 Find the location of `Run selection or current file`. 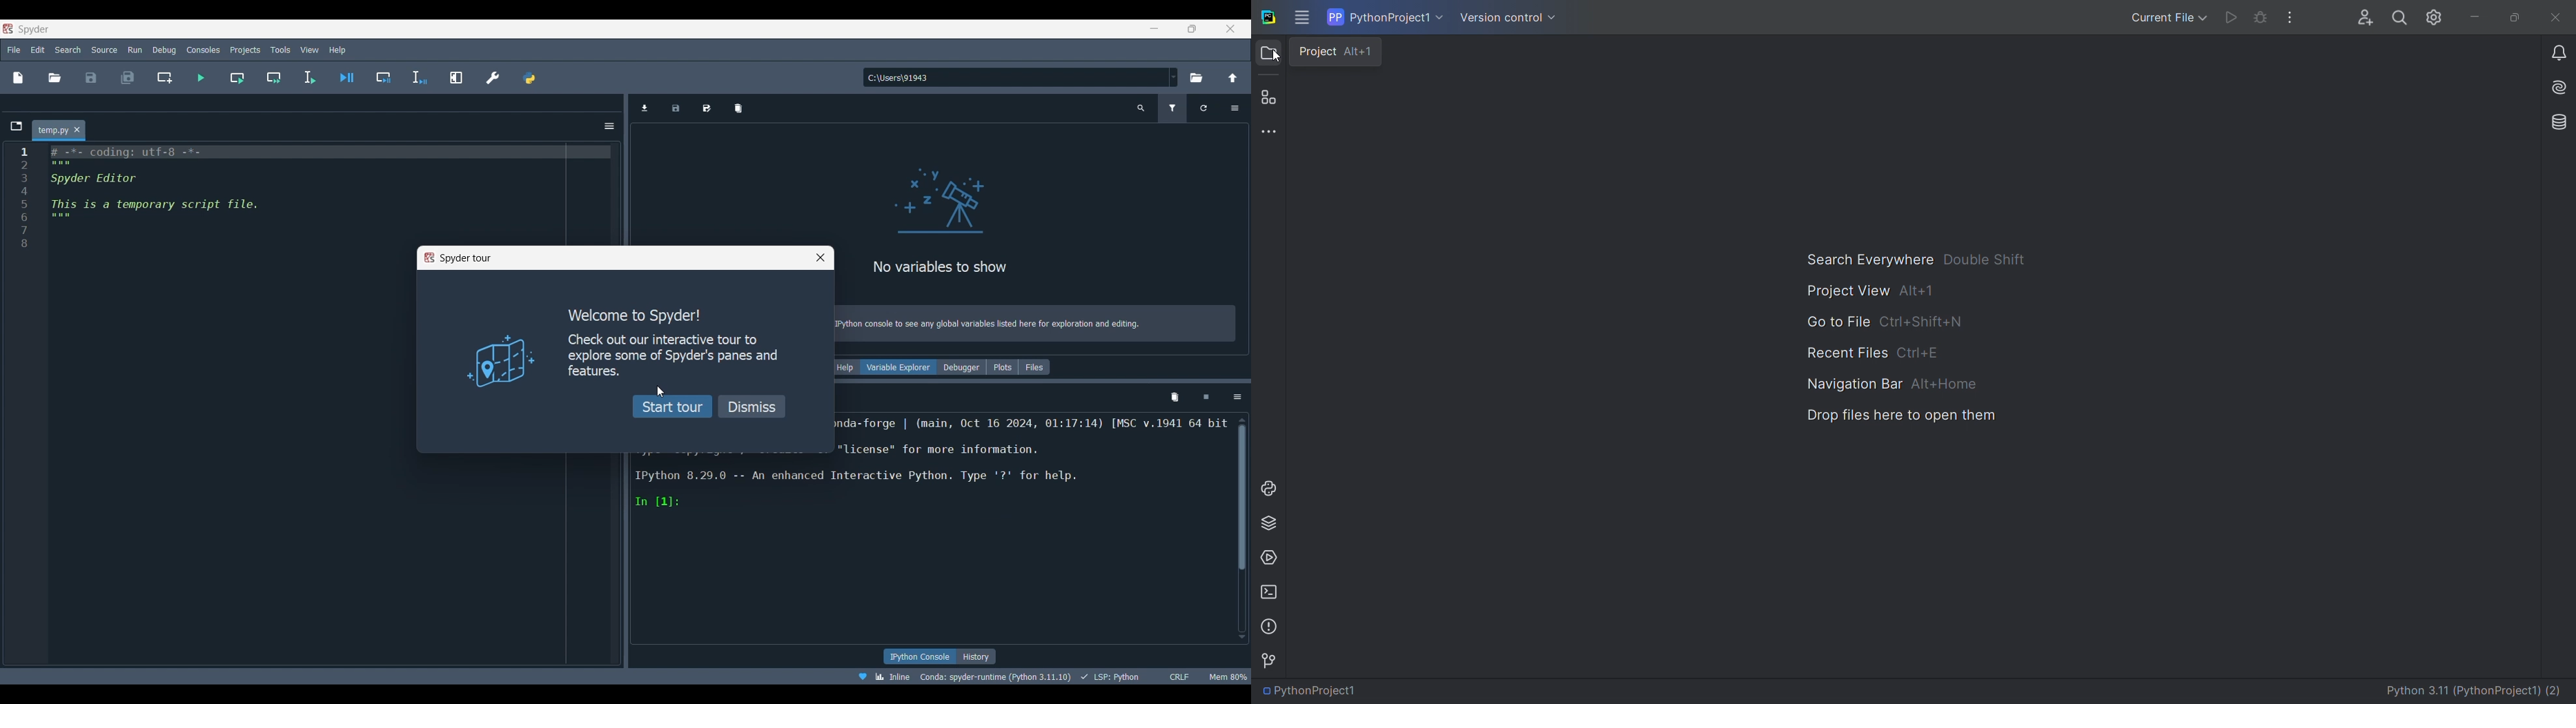

Run selection or current file is located at coordinates (308, 78).